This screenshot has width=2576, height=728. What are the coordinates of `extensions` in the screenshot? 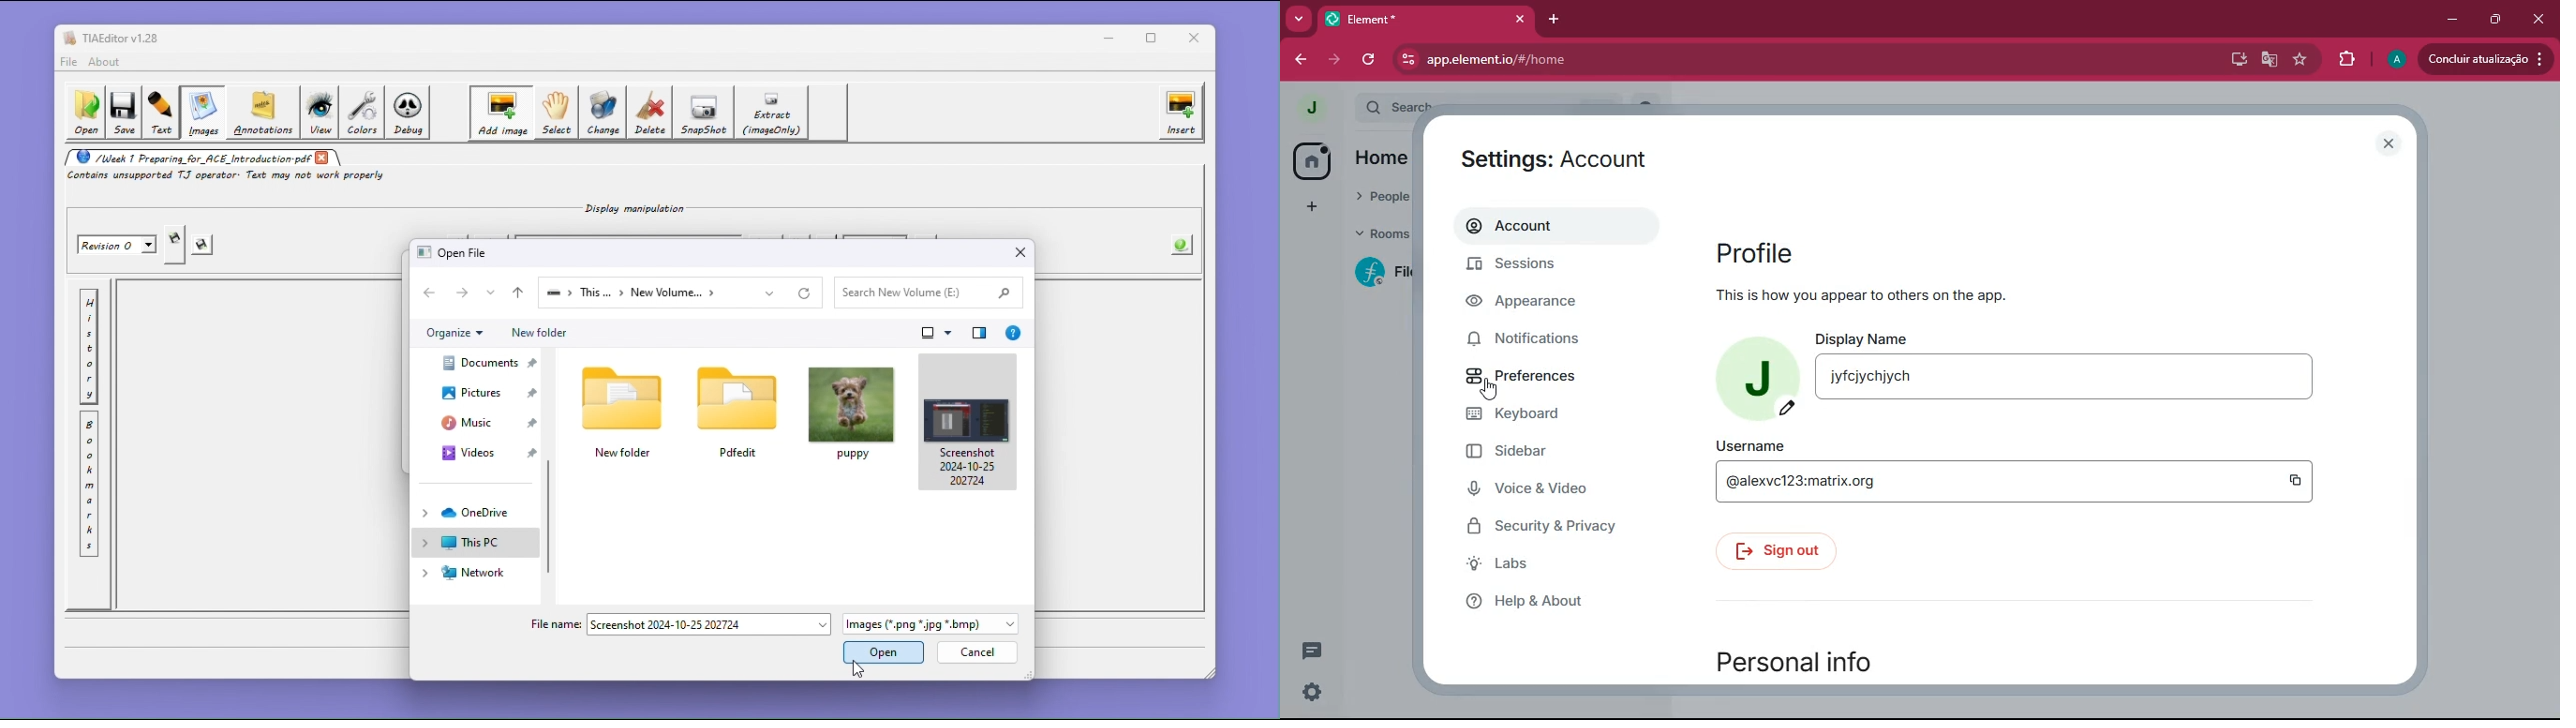 It's located at (2350, 61).